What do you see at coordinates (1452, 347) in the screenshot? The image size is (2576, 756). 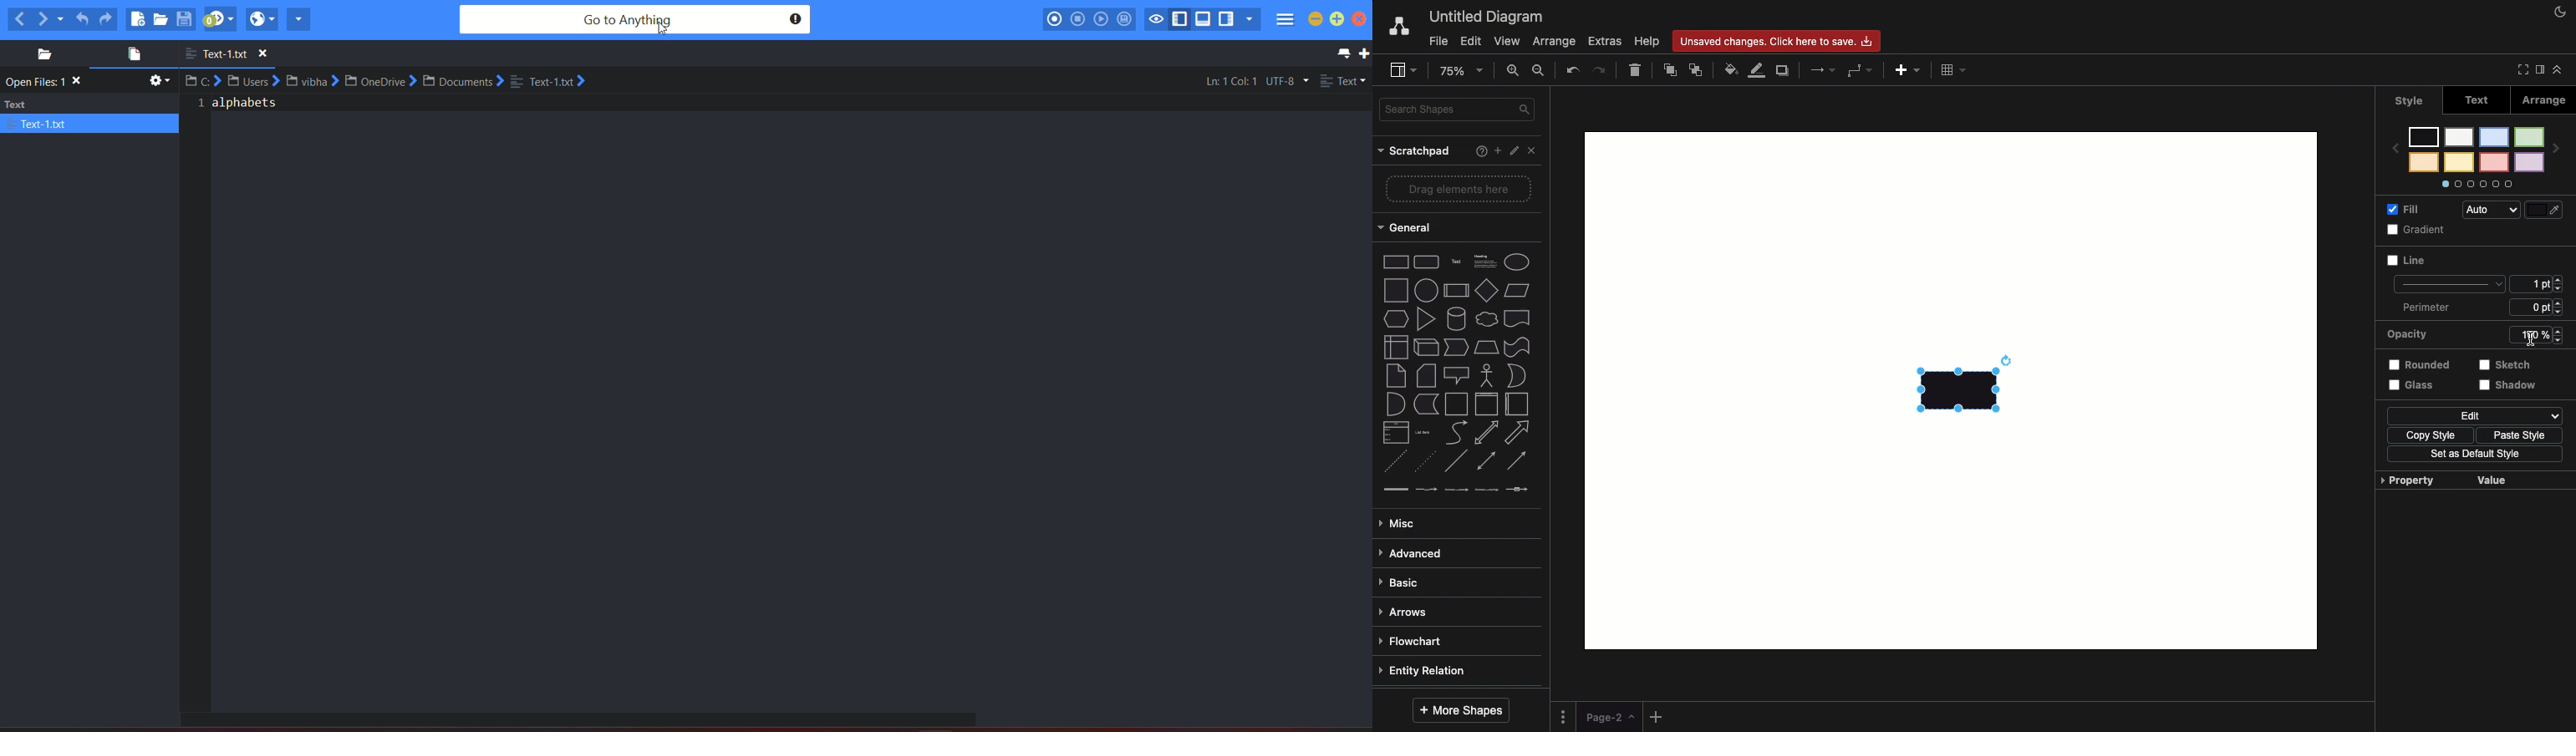 I see `step` at bounding box center [1452, 347].